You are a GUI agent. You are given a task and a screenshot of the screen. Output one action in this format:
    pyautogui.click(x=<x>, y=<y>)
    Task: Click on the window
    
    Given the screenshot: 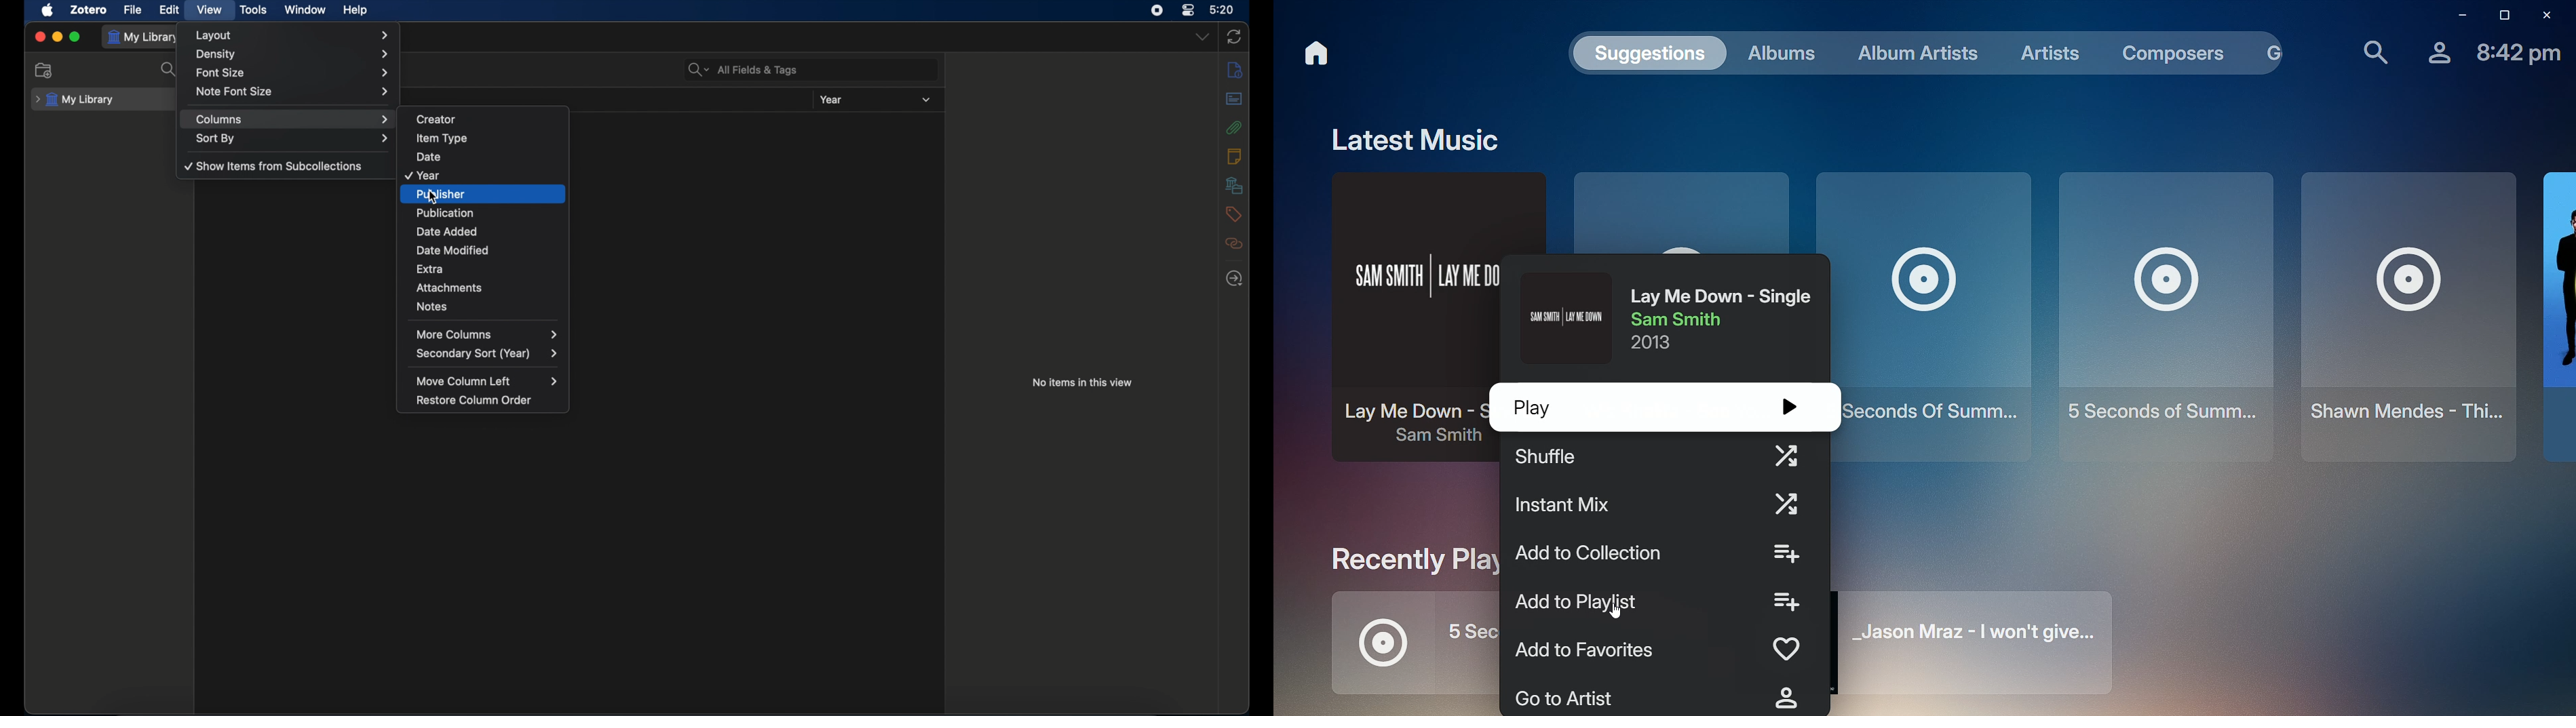 What is the action you would take?
    pyautogui.click(x=305, y=10)
    